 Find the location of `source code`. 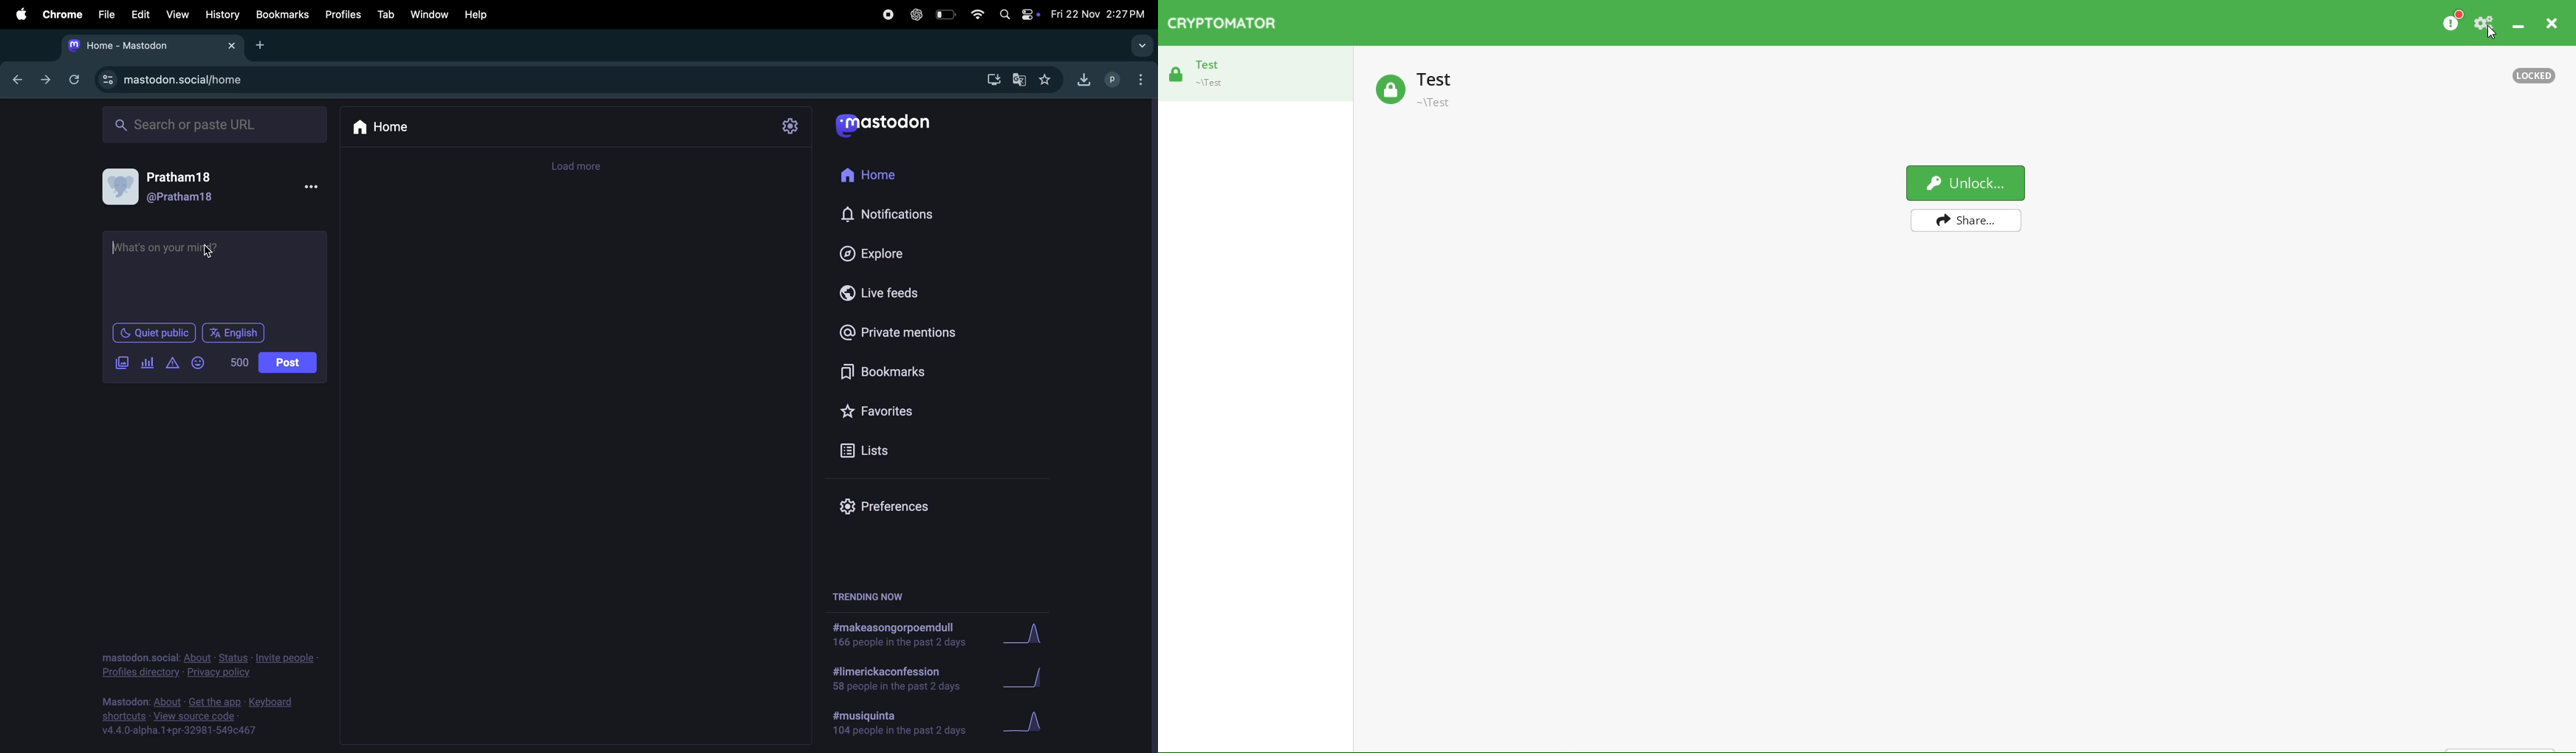

source code is located at coordinates (197, 718).